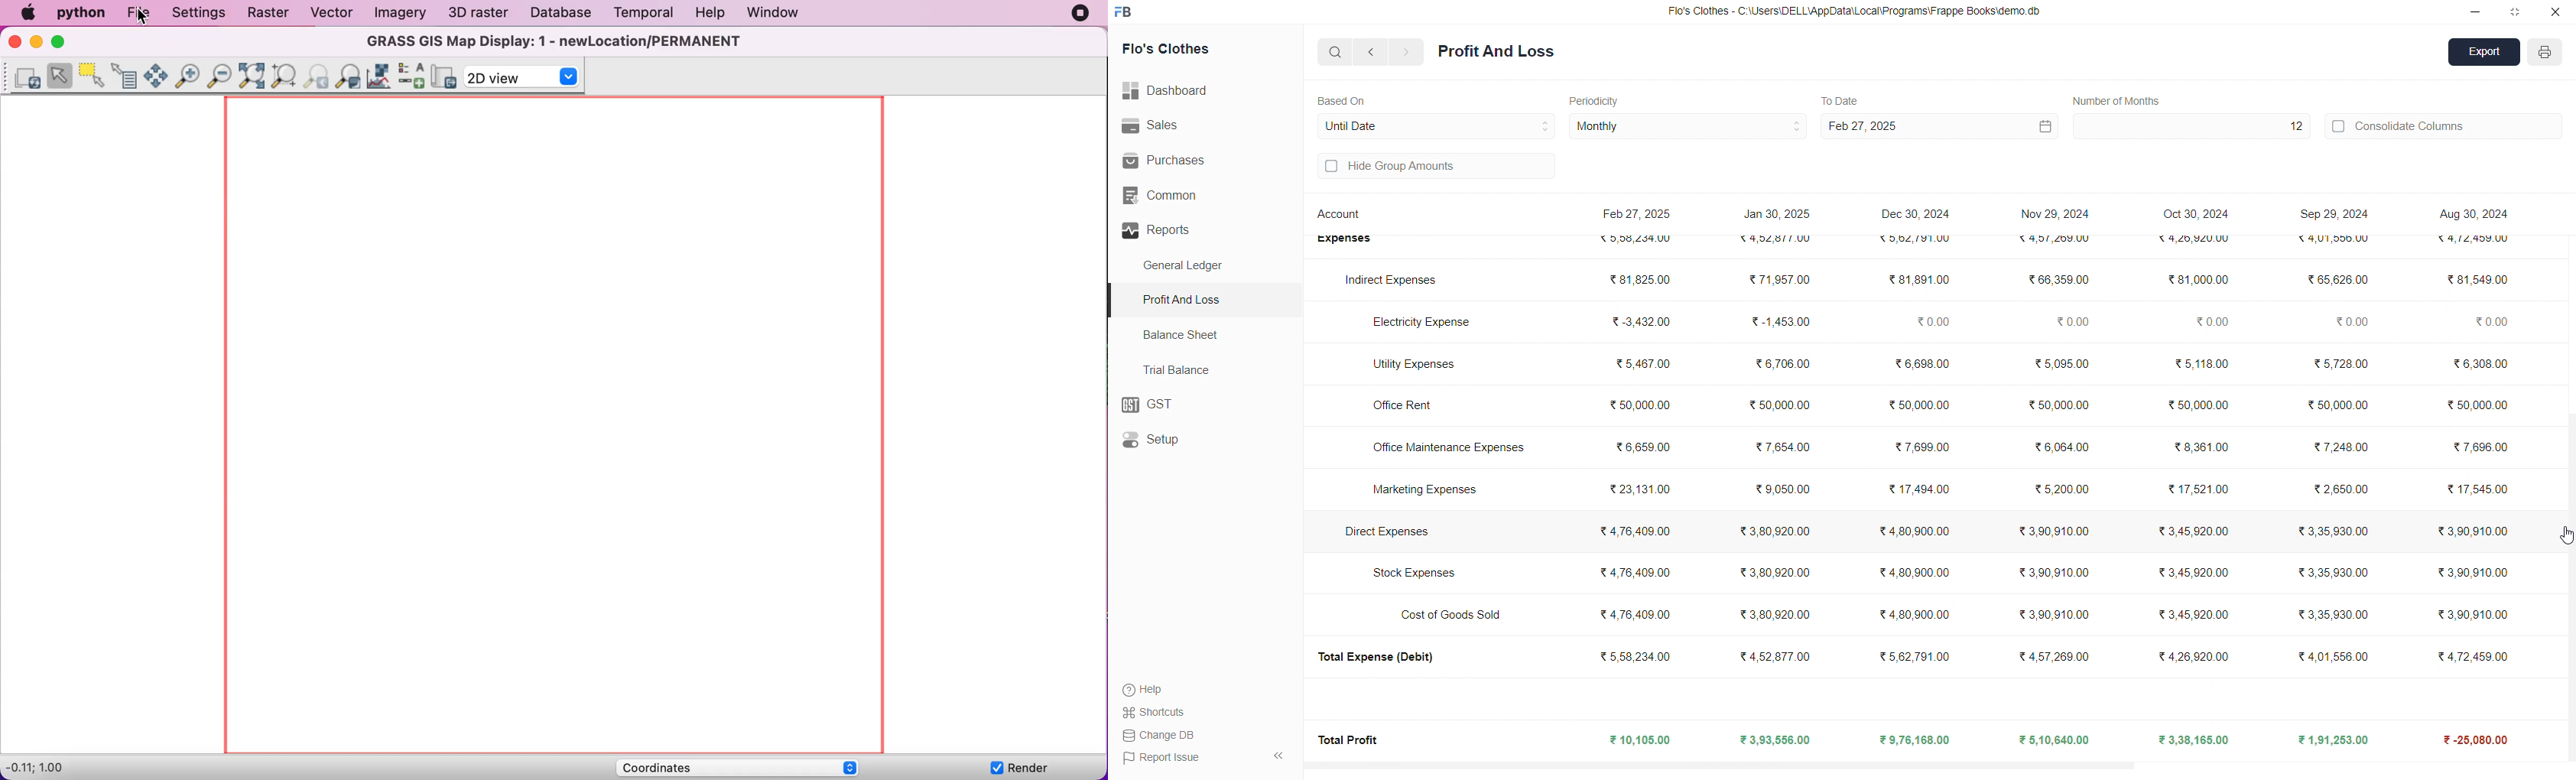  I want to click on ₹4,26,920.00, so click(2194, 655).